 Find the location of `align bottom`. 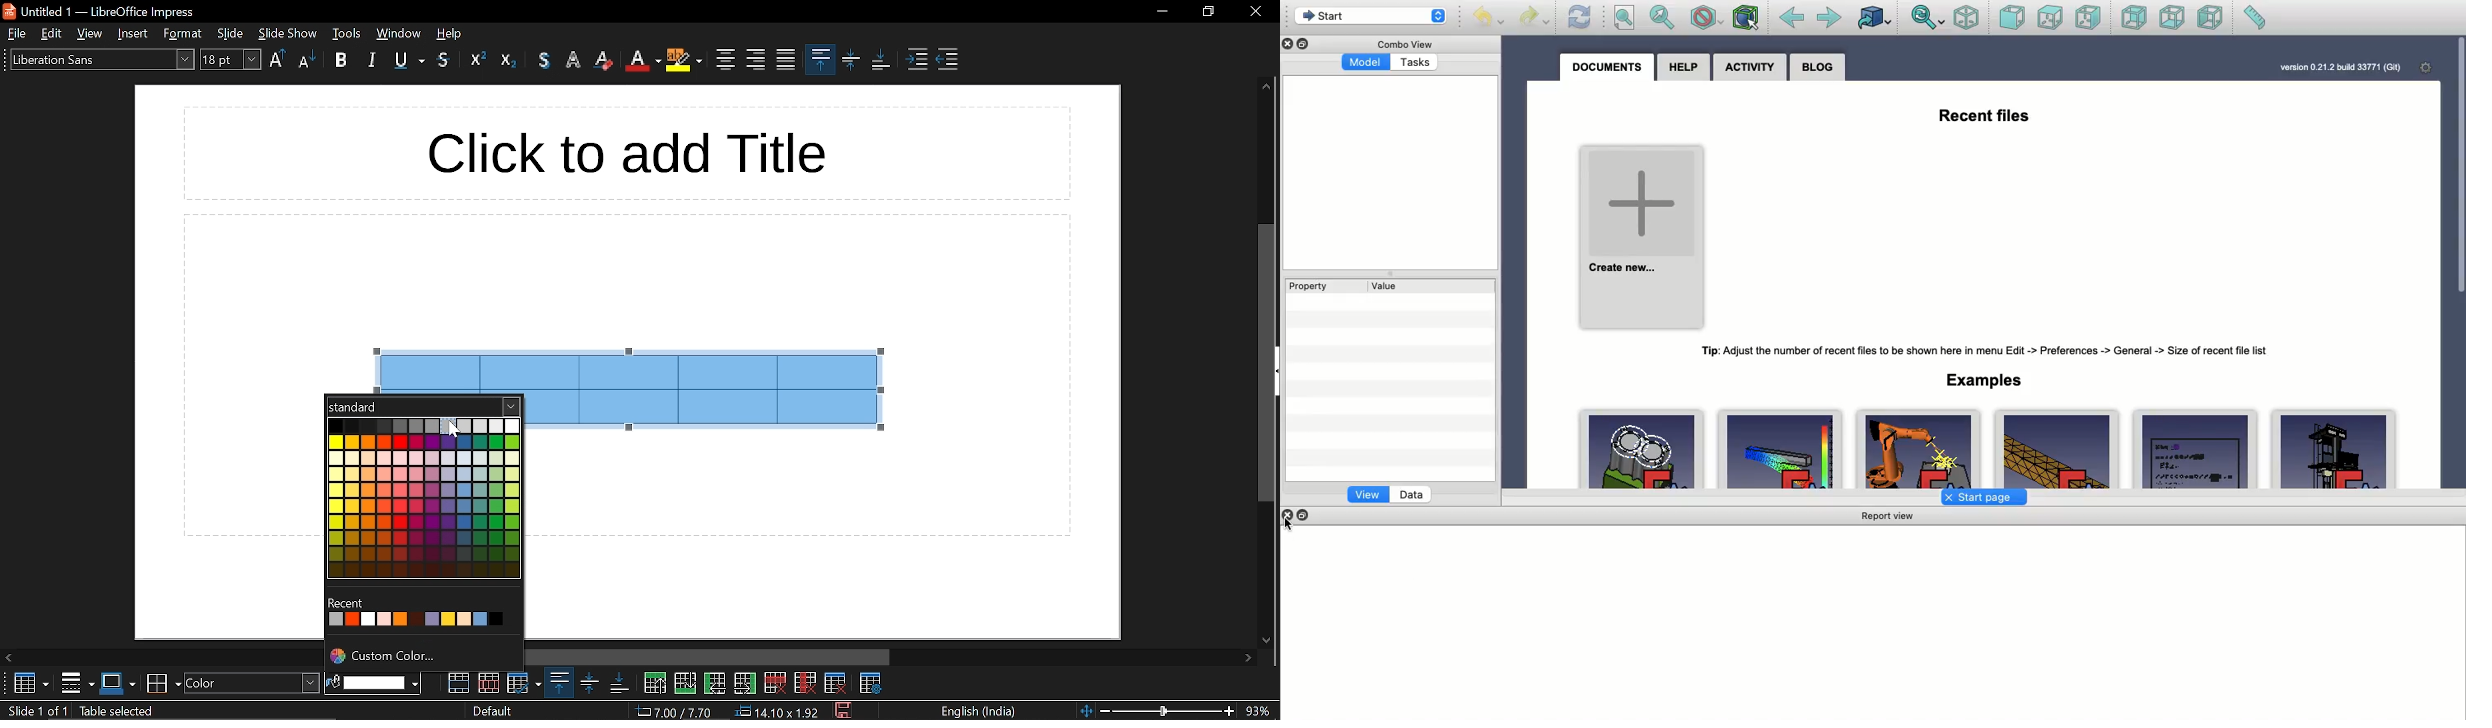

align bottom is located at coordinates (616, 683).